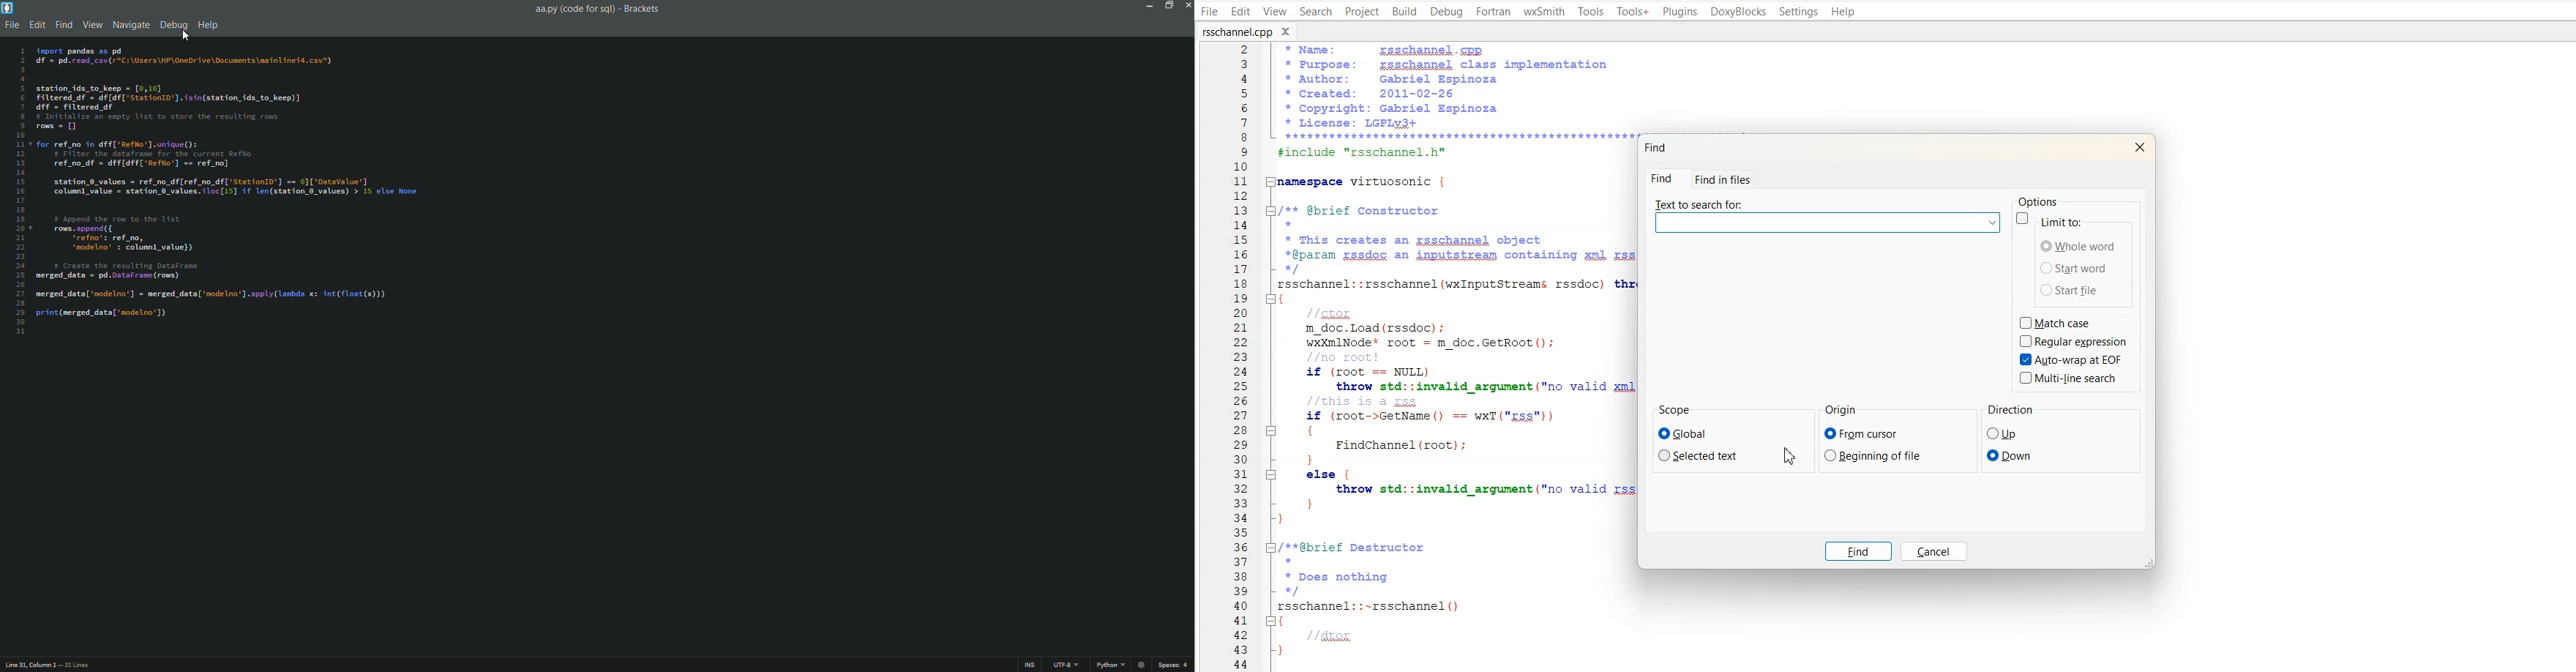  Describe the element at coordinates (2071, 359) in the screenshot. I see `Auto-wrap at EOF` at that location.